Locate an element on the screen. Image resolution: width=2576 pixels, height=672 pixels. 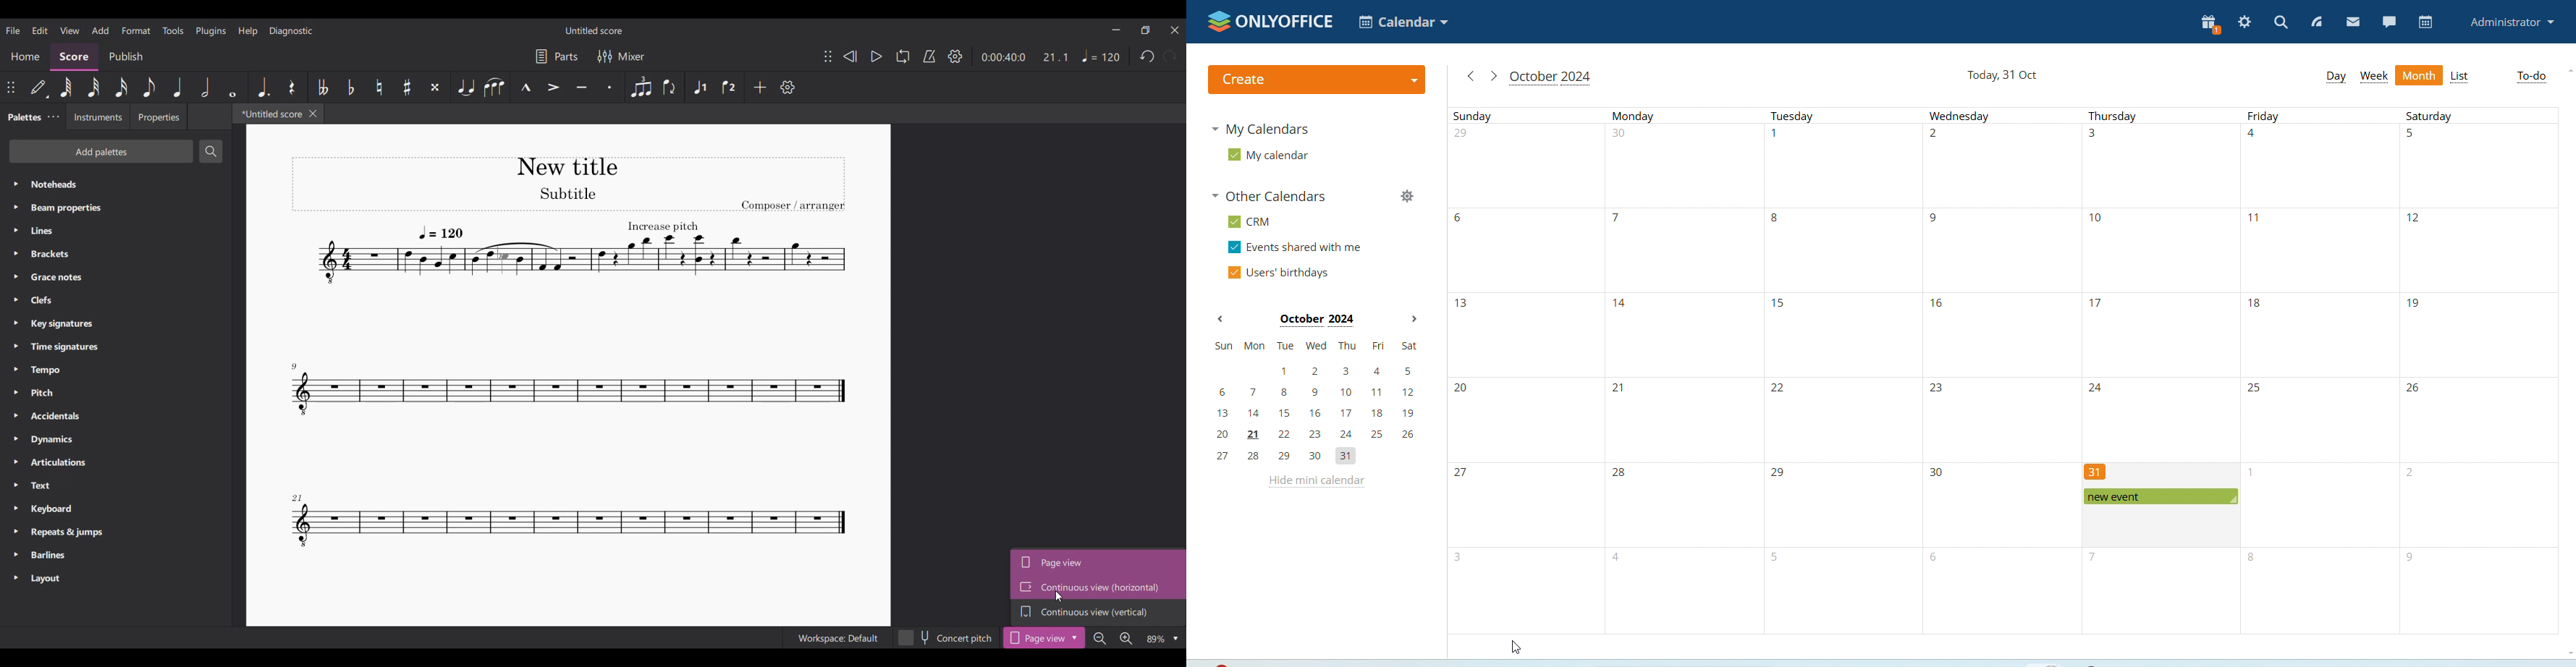
Tie is located at coordinates (465, 87).